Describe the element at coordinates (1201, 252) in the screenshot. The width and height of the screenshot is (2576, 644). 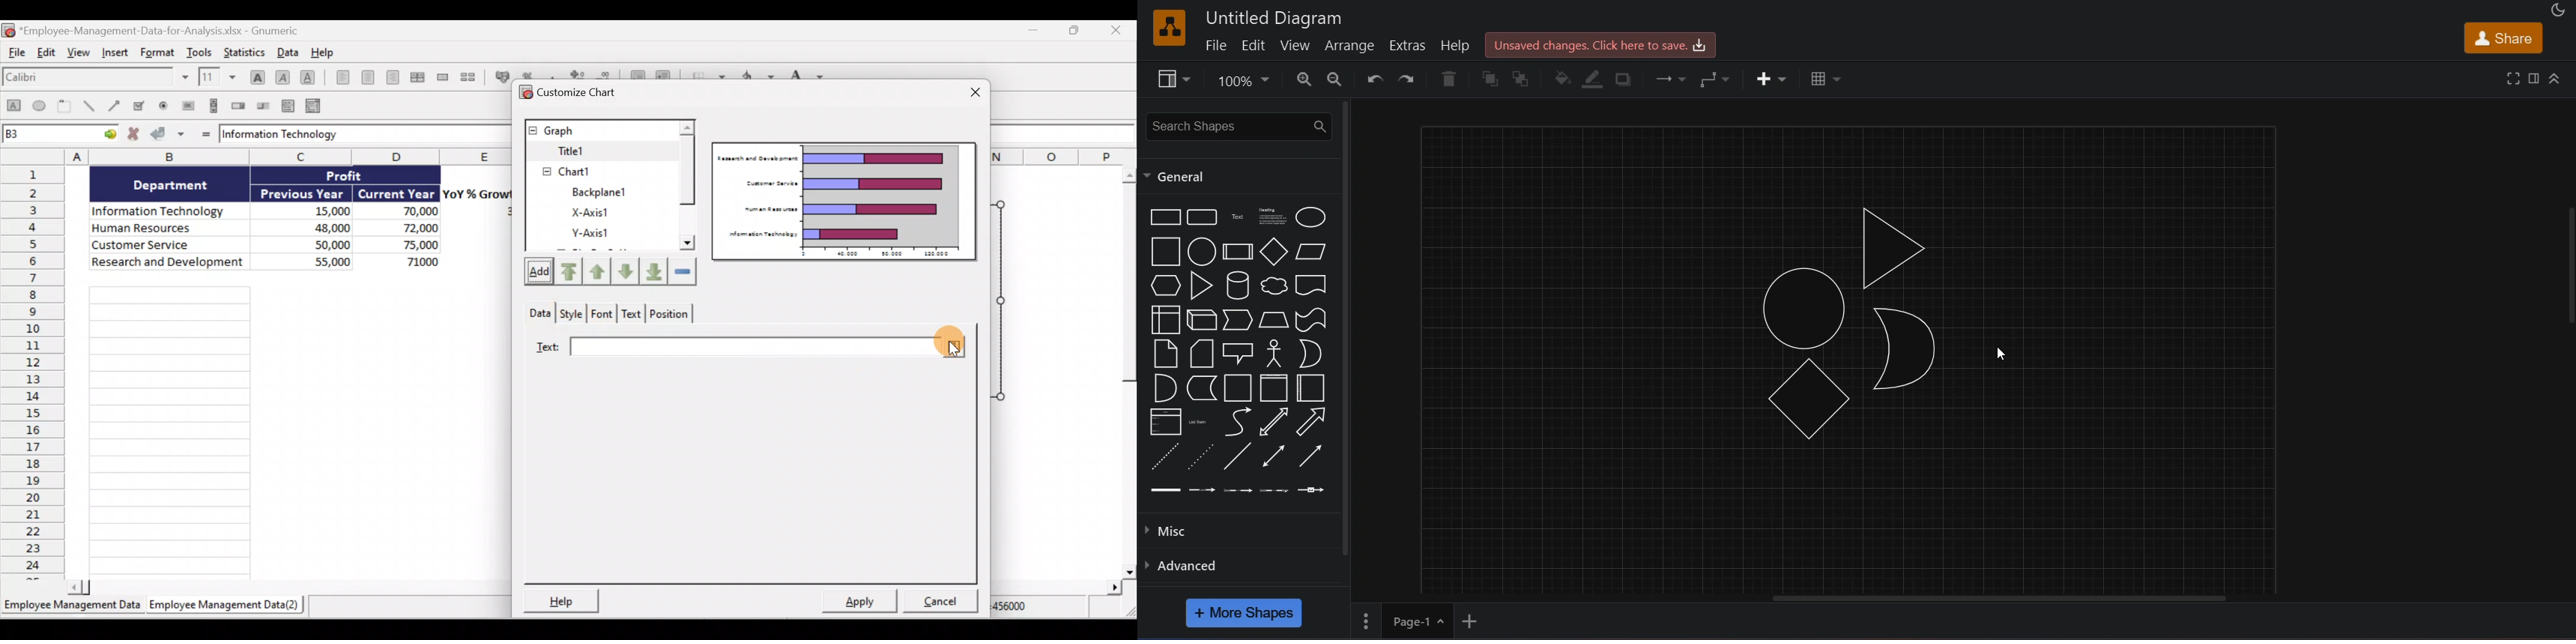
I see `circle` at that location.